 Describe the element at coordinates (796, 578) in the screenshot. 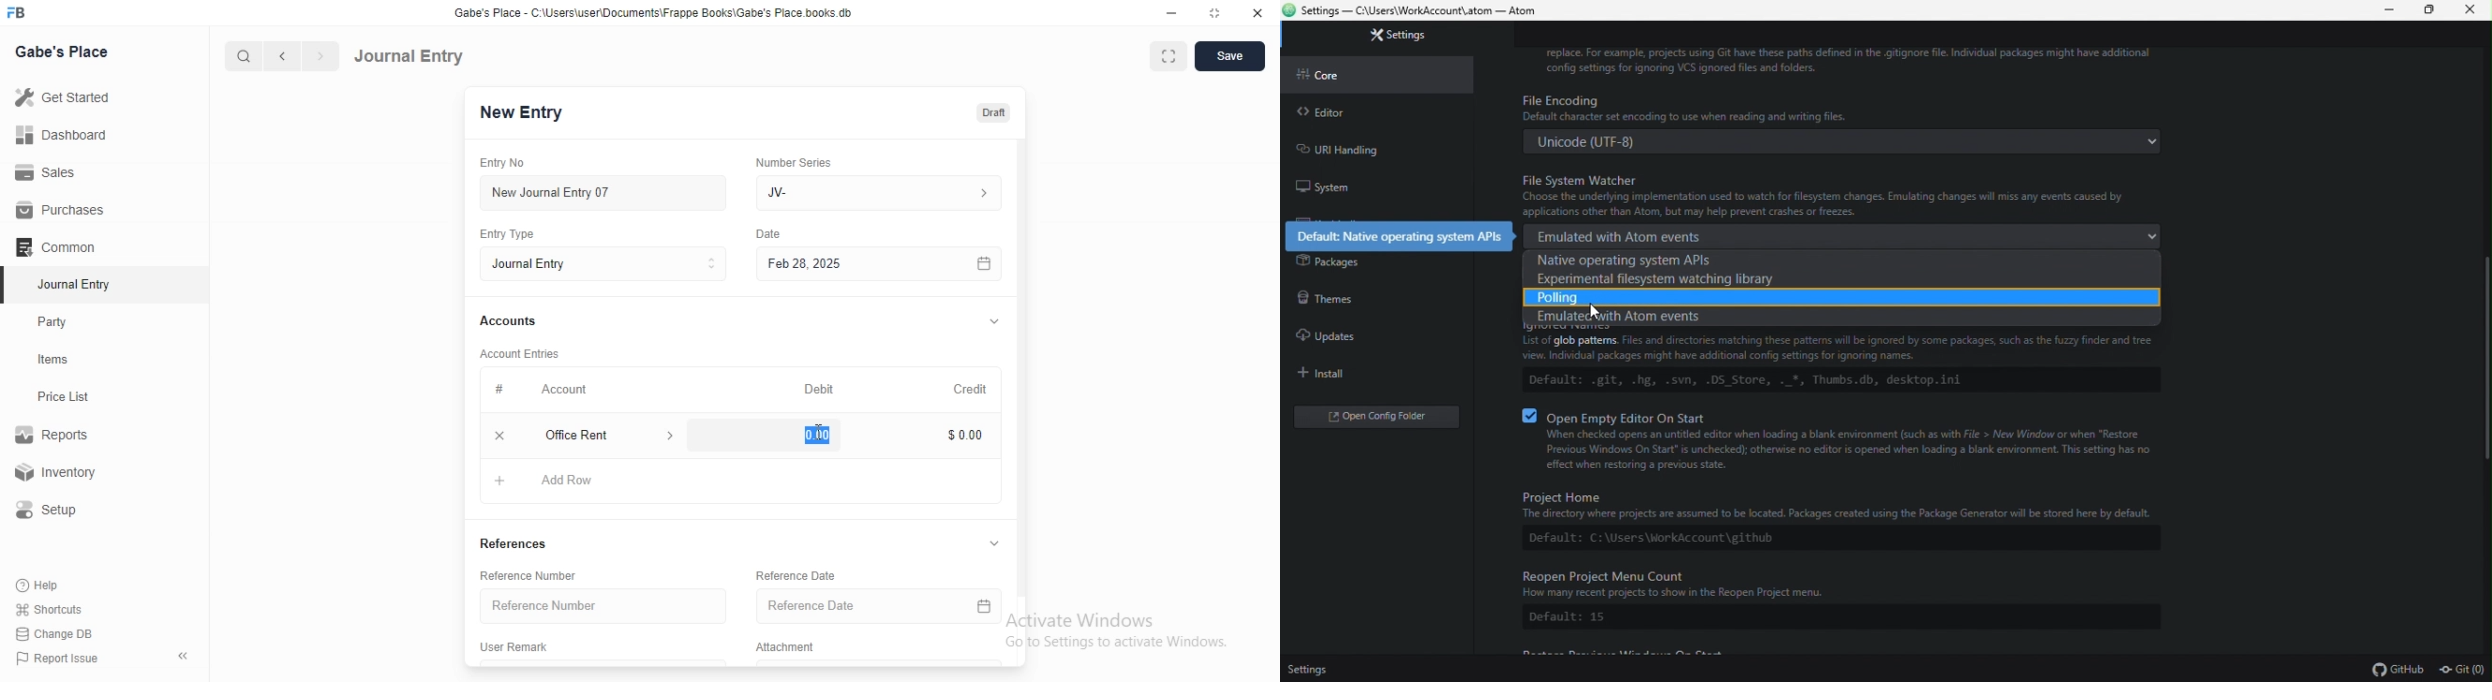

I see `‘Reference Date` at that location.